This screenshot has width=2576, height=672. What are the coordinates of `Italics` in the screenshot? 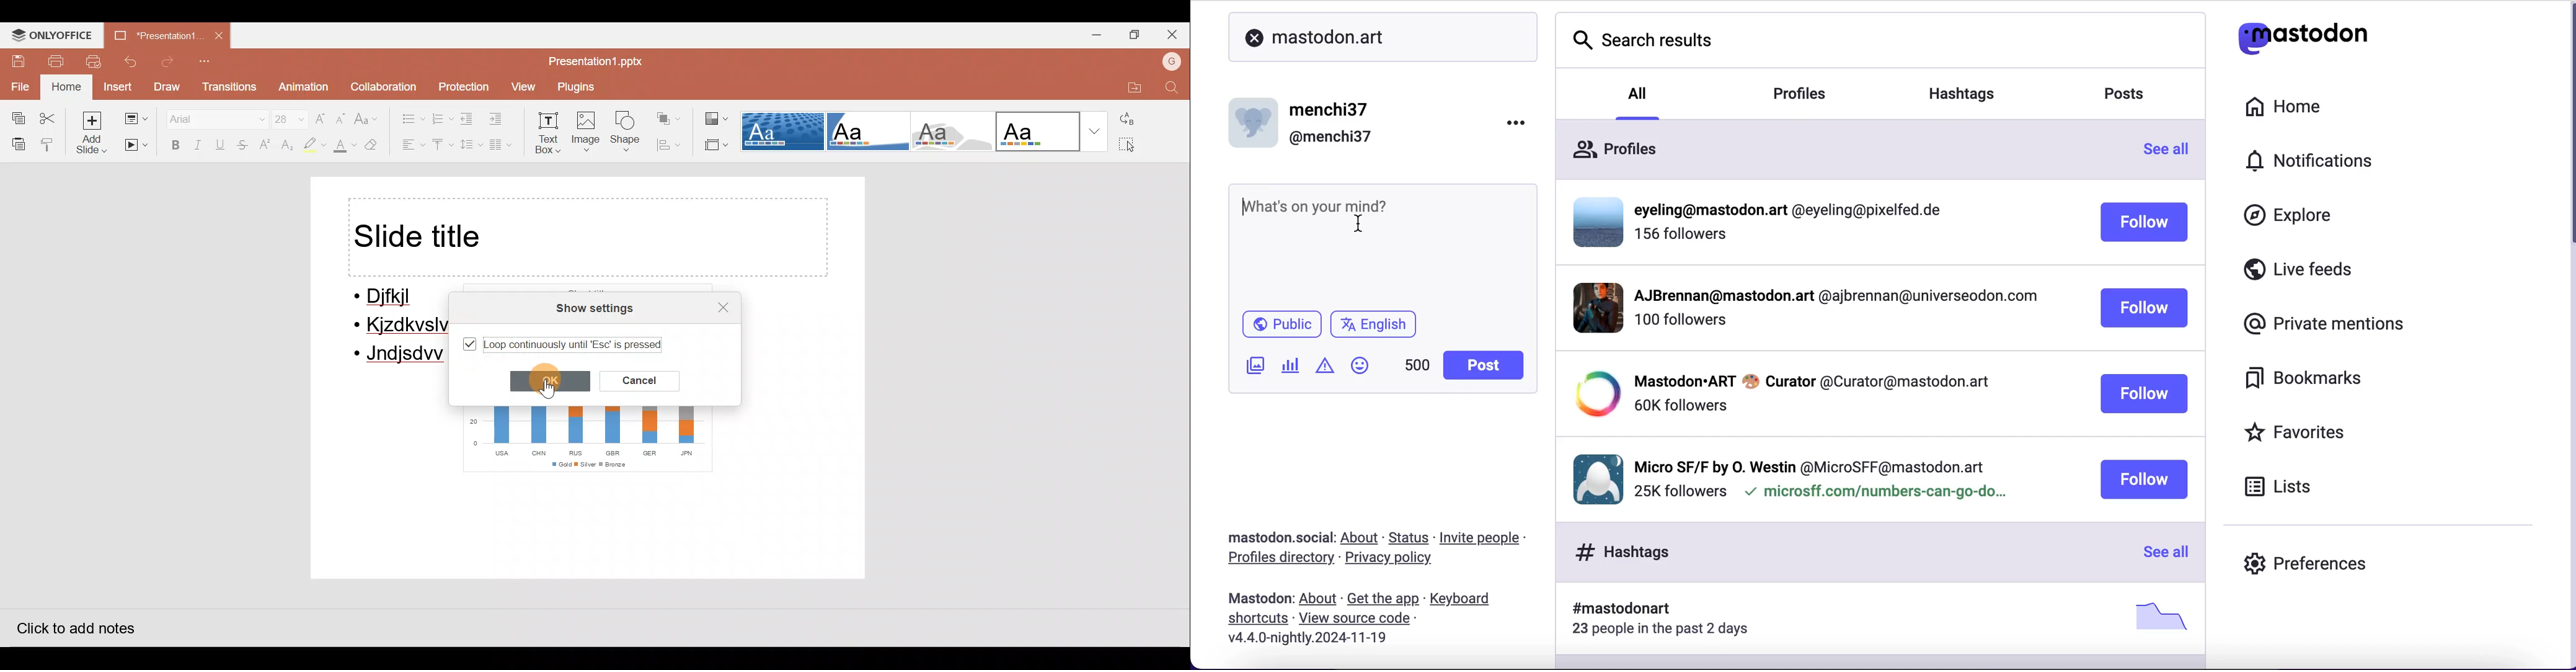 It's located at (195, 142).